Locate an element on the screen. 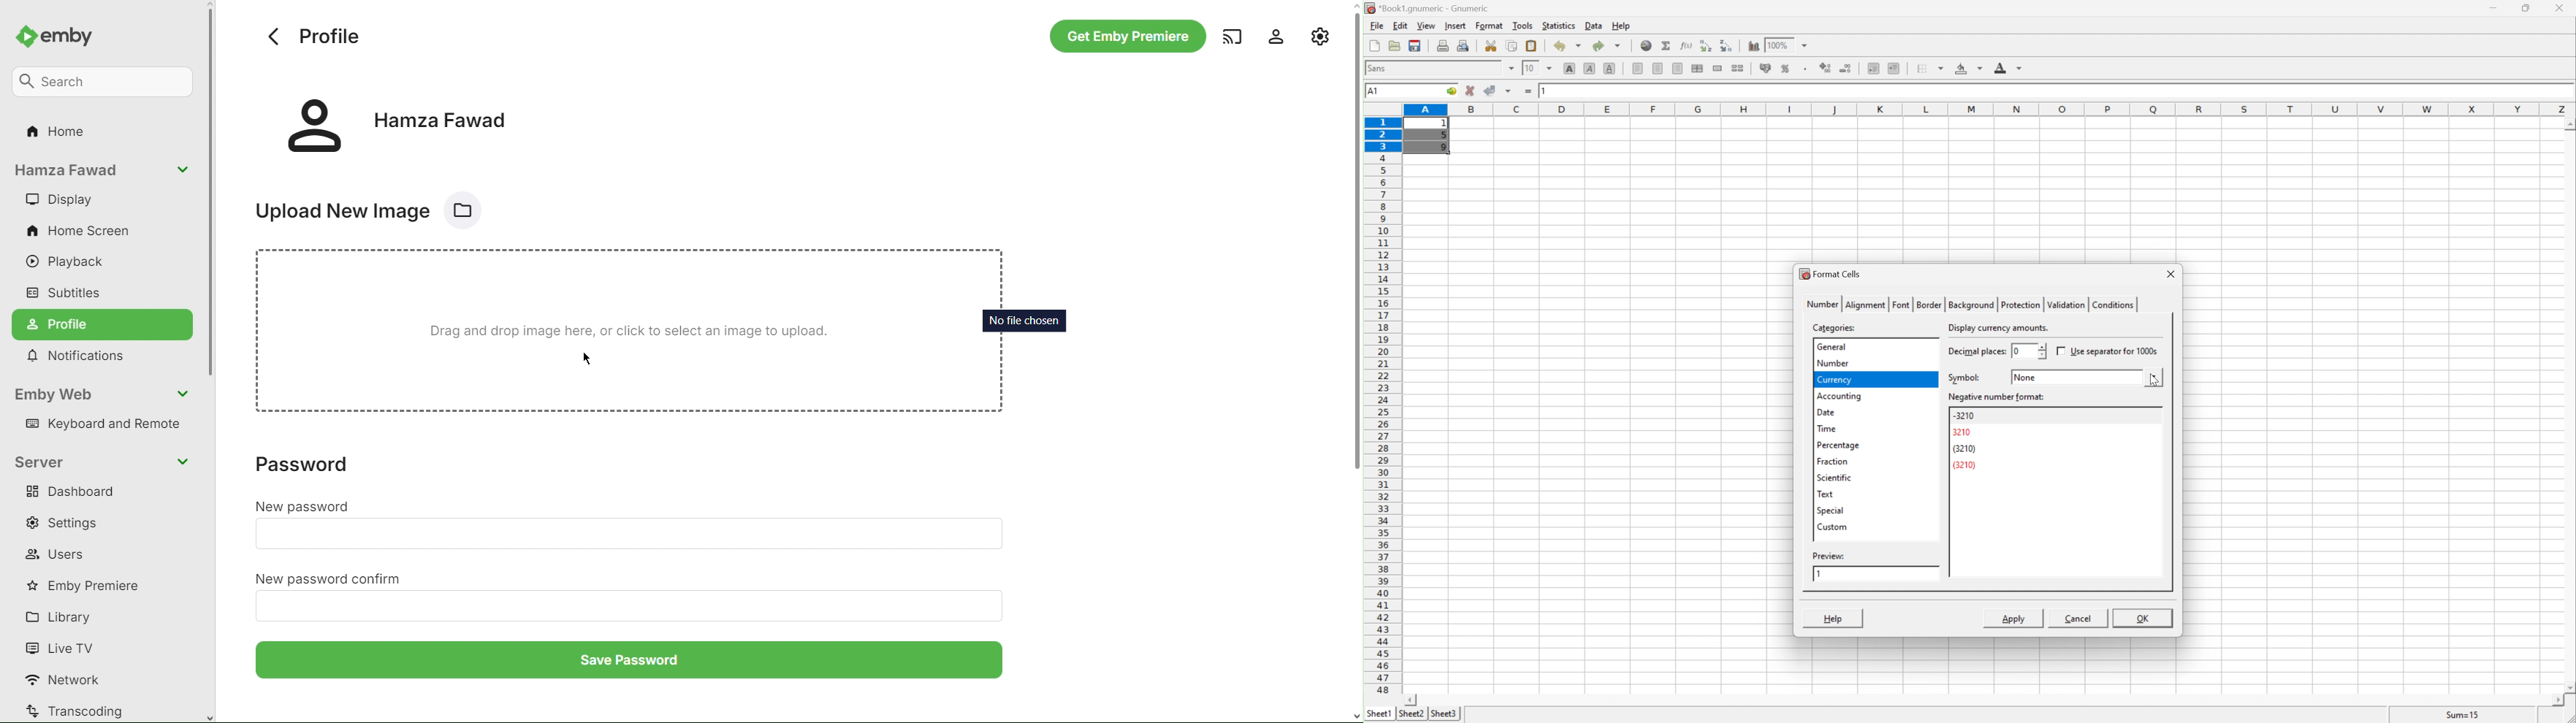 Image resolution: width=2576 pixels, height=728 pixels. slider is located at coordinates (2041, 350).